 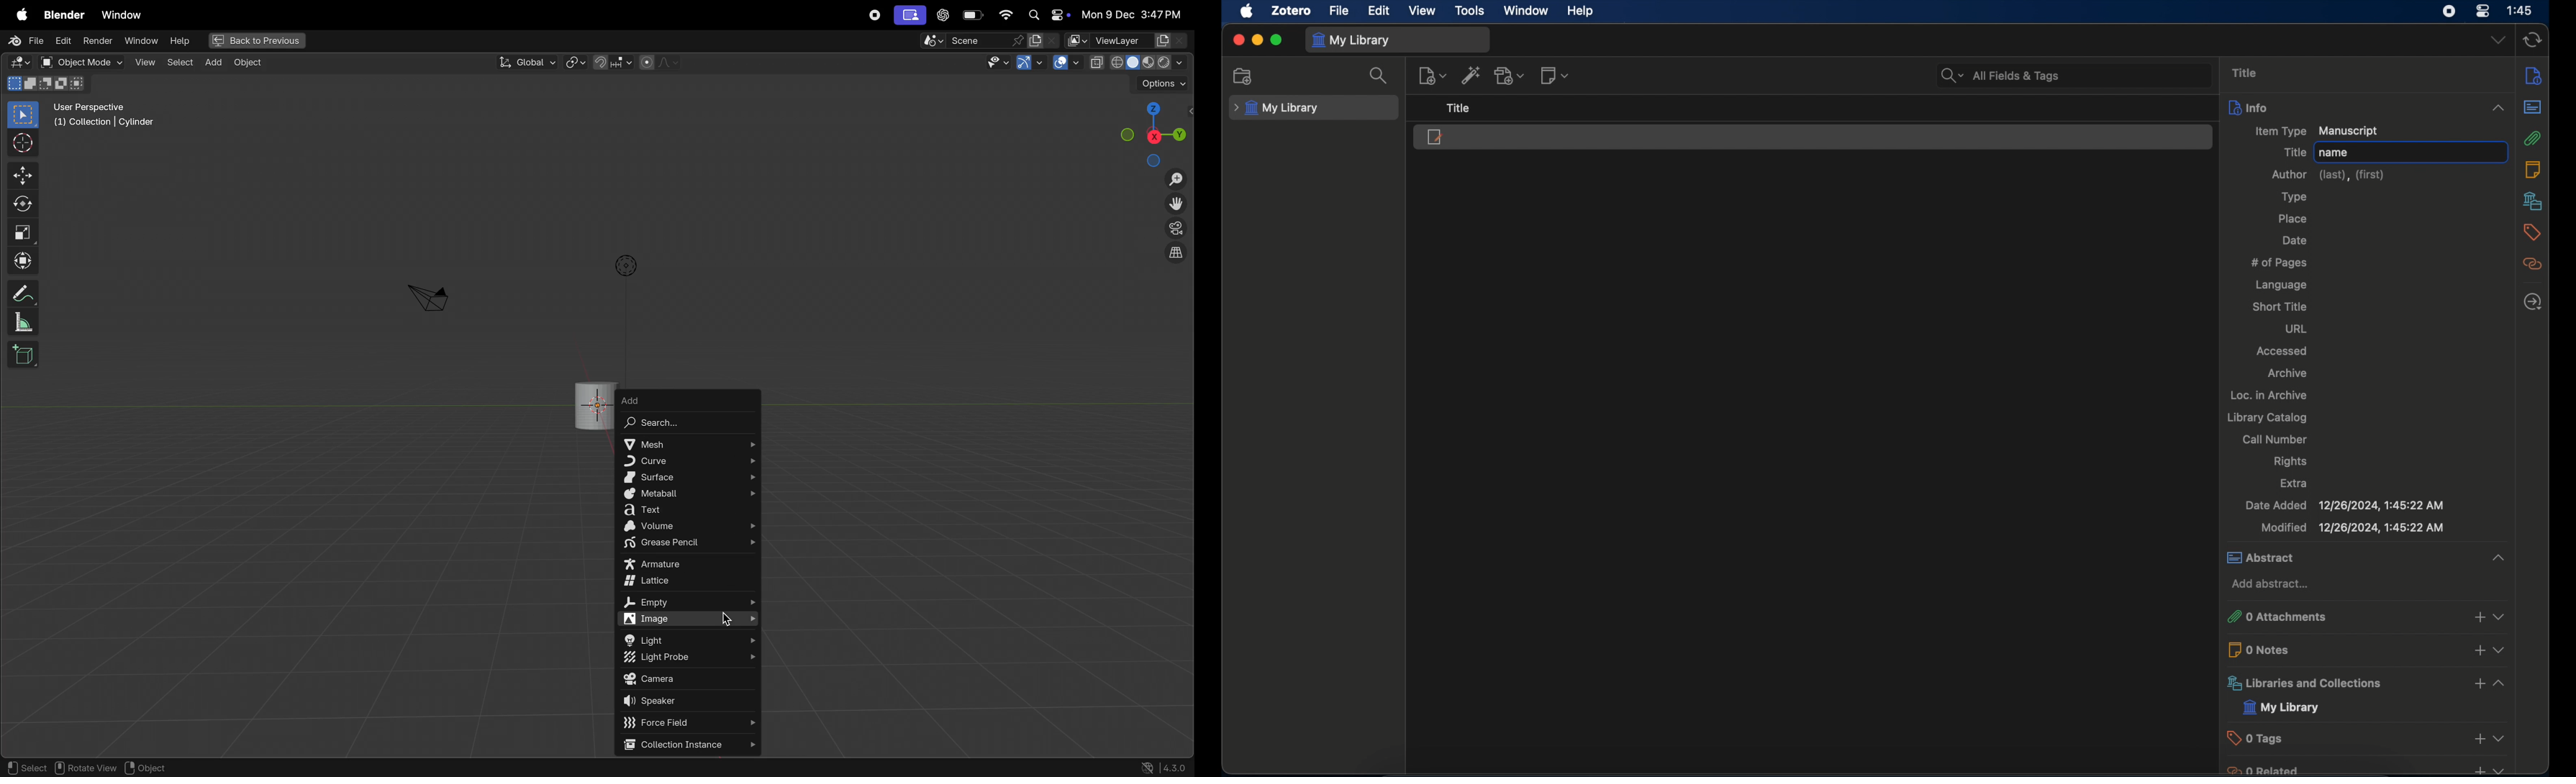 I want to click on url, so click(x=2299, y=330).